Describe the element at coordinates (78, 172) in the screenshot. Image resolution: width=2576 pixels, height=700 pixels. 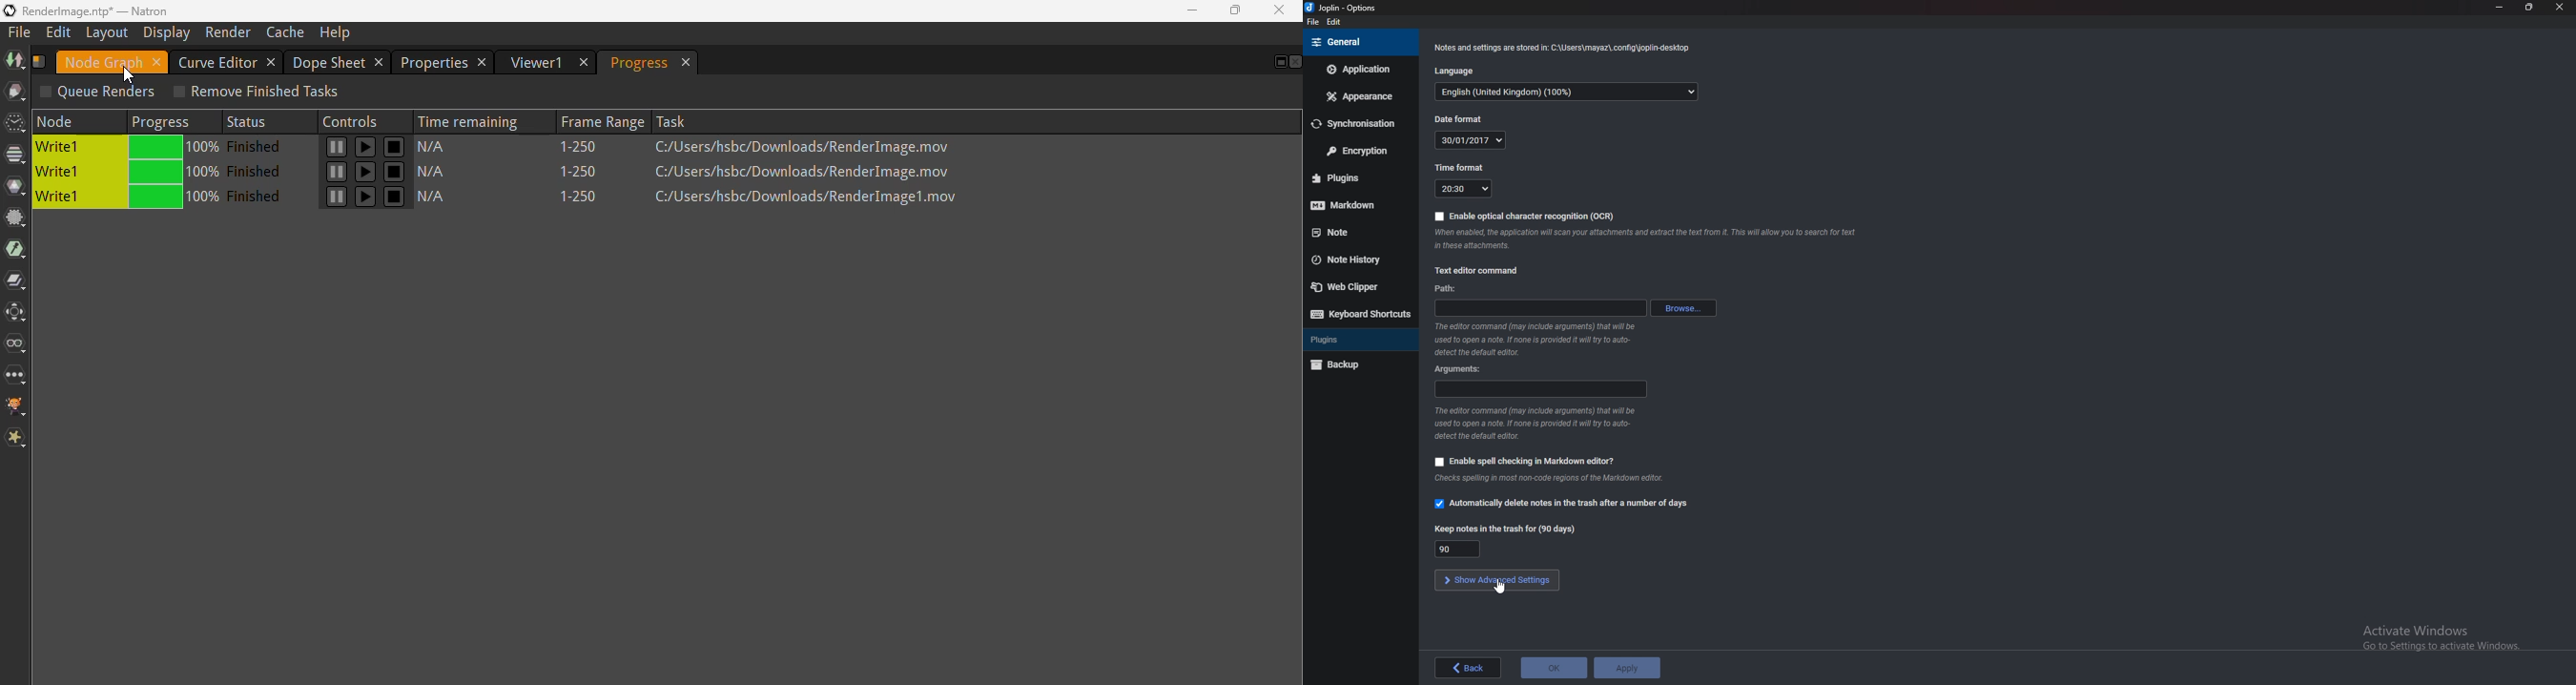
I see `write 1` at that location.